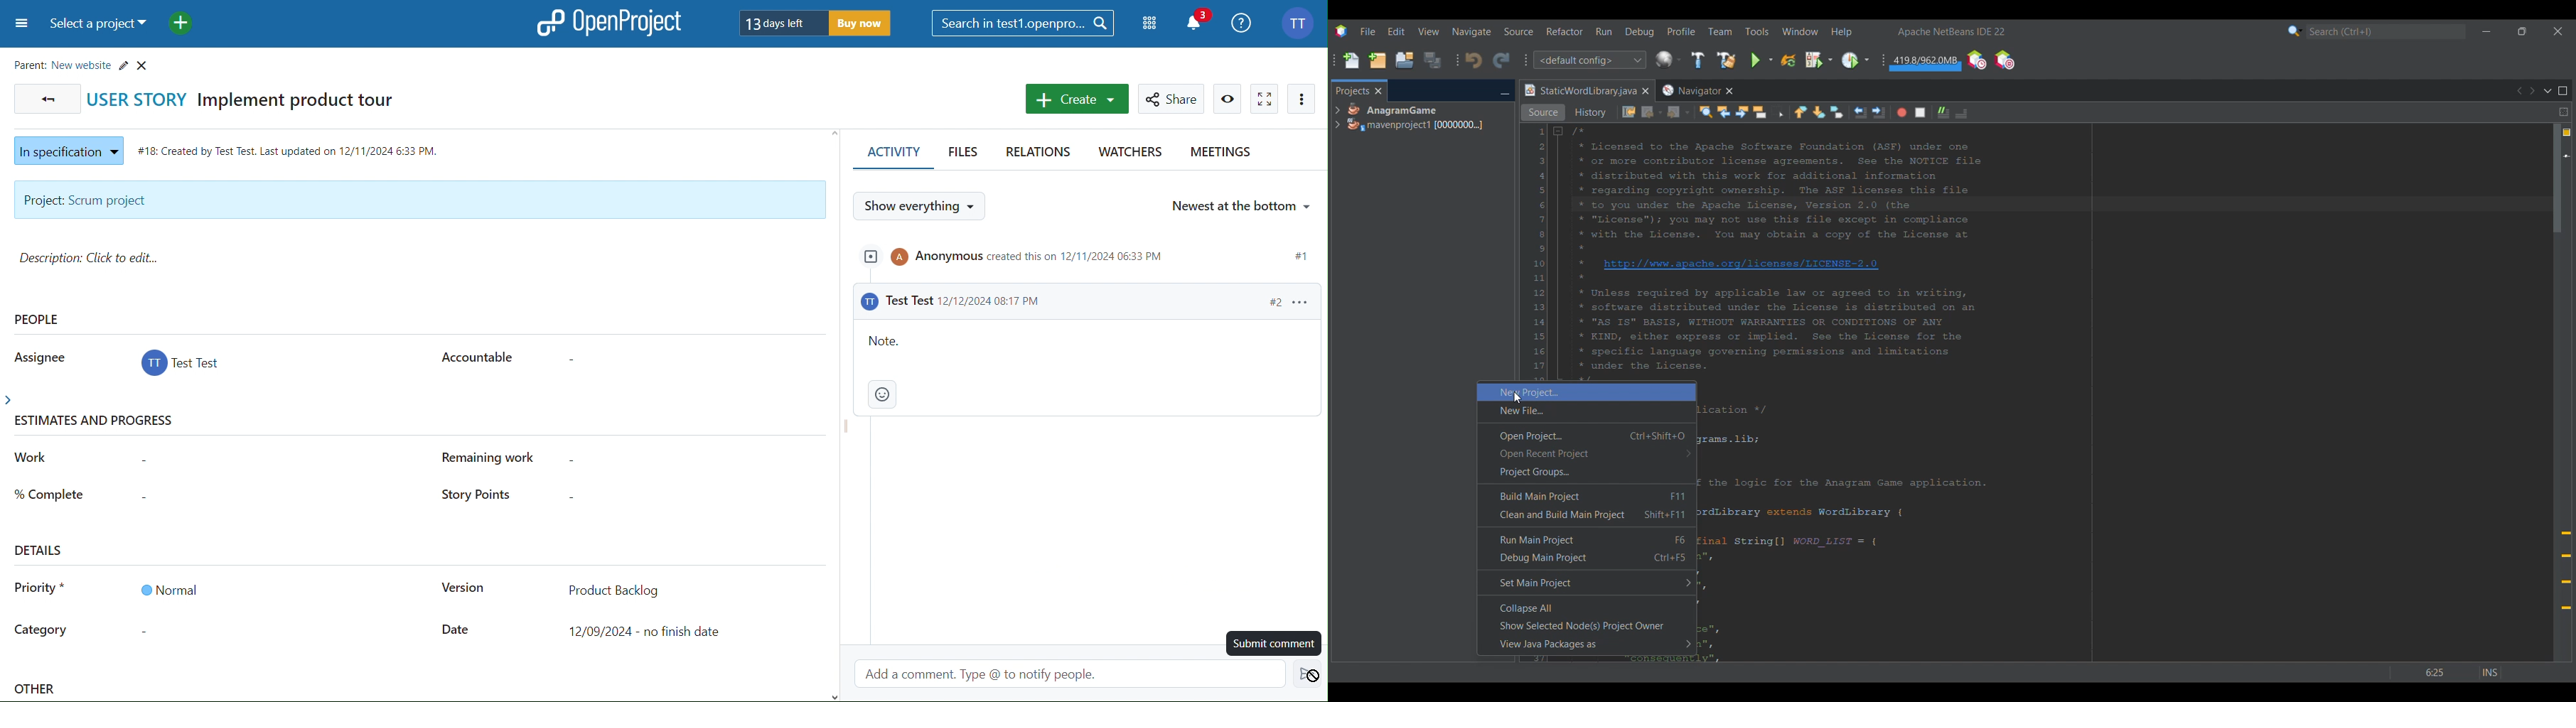 Image resolution: width=2576 pixels, height=728 pixels. What do you see at coordinates (921, 205) in the screenshot?
I see `Show everything` at bounding box center [921, 205].